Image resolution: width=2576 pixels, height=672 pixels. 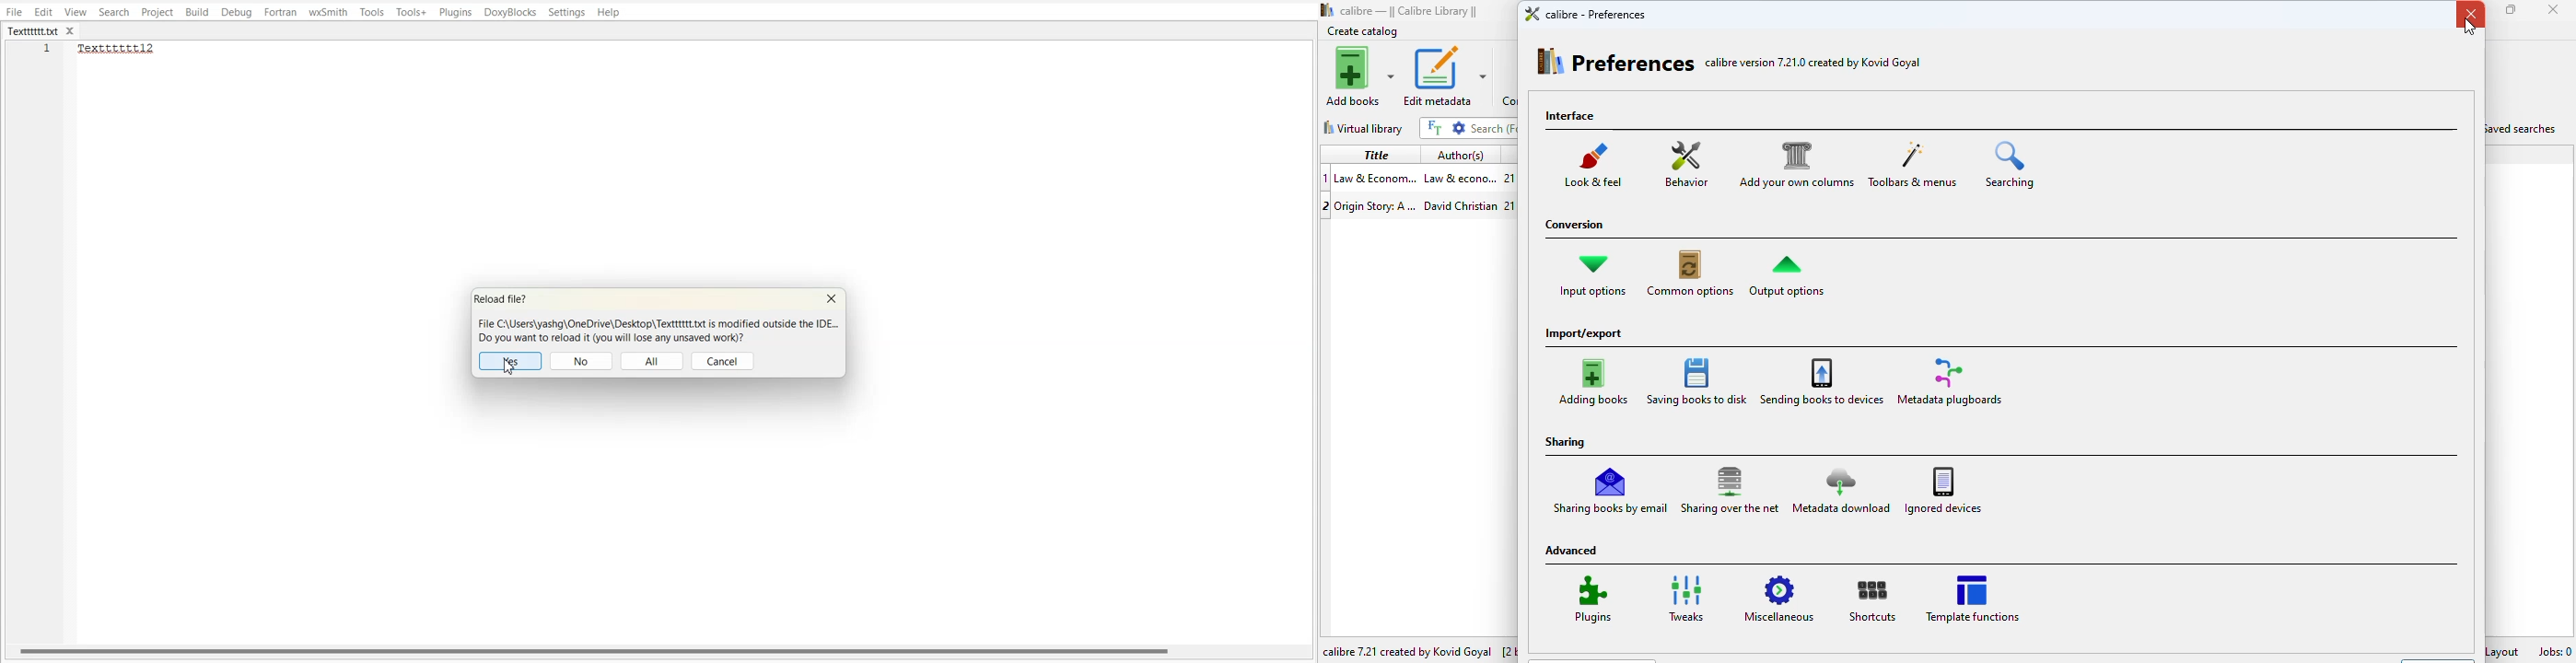 I want to click on Edit, so click(x=43, y=12).